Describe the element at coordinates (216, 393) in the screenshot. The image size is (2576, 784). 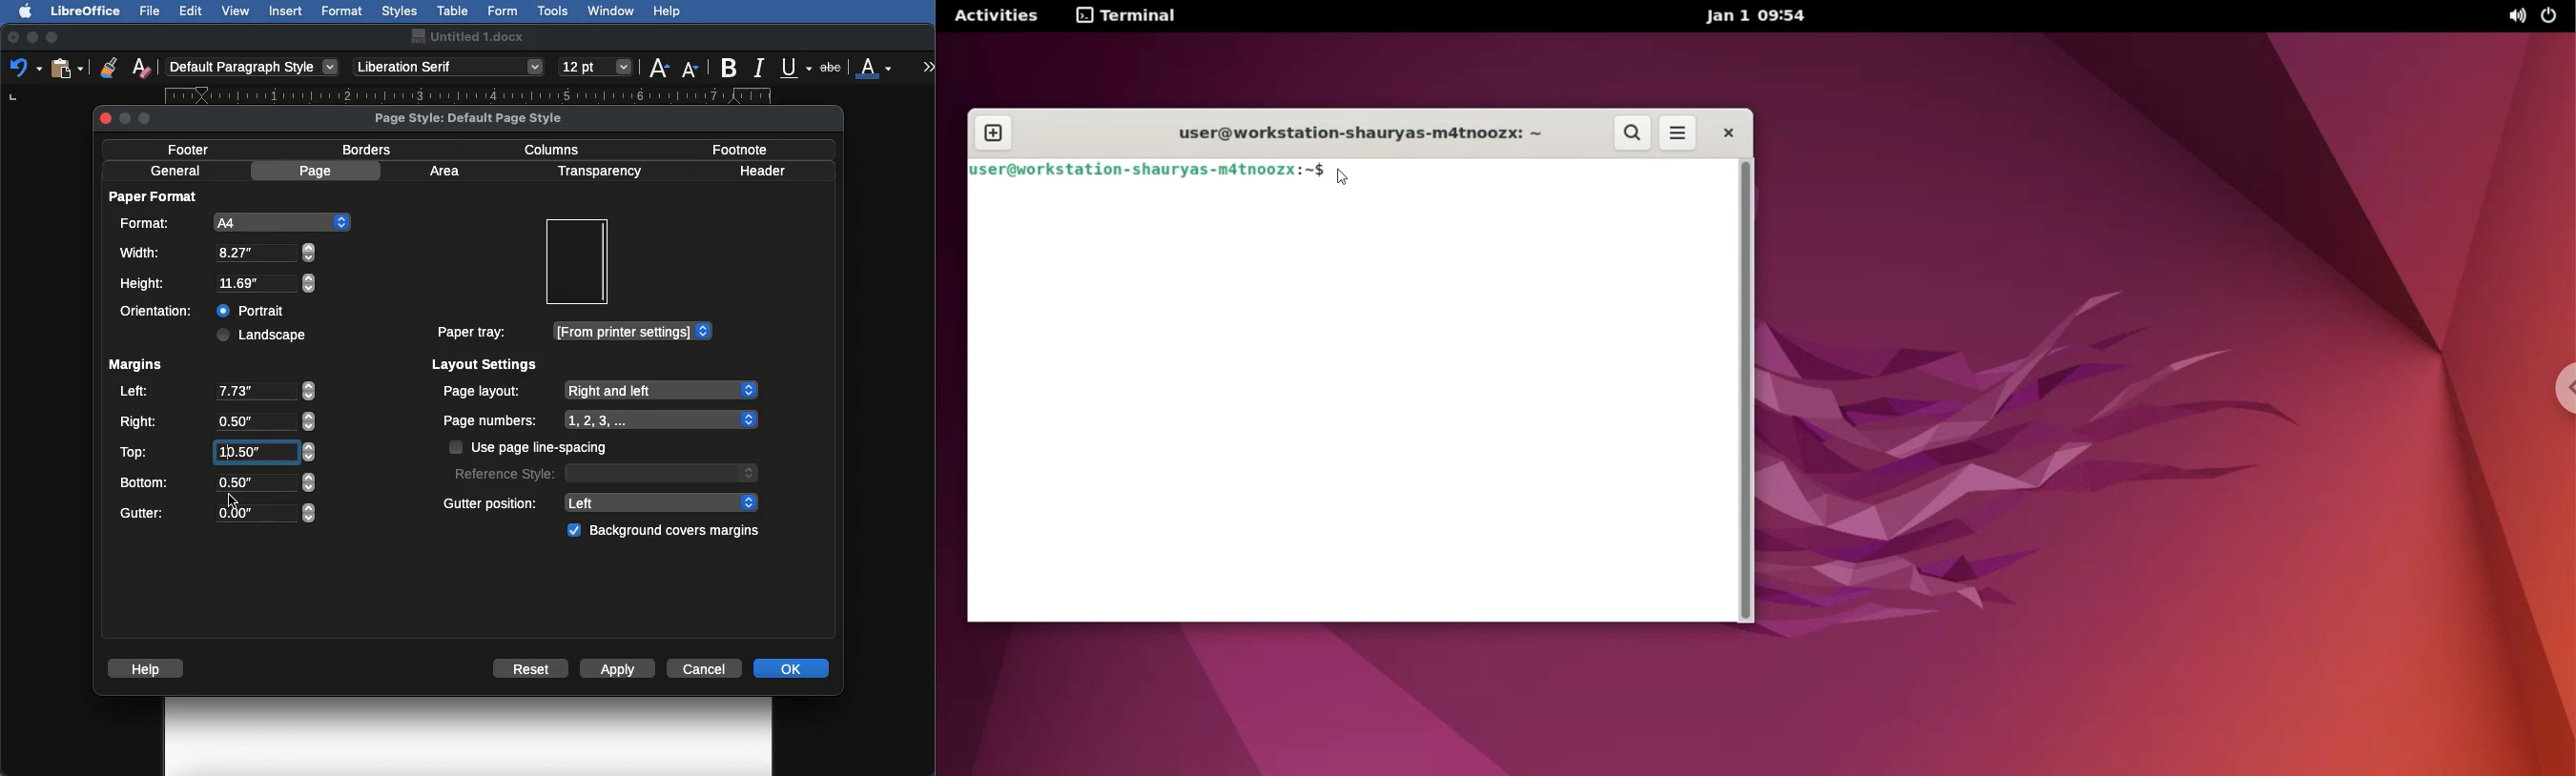
I see `Left` at that location.